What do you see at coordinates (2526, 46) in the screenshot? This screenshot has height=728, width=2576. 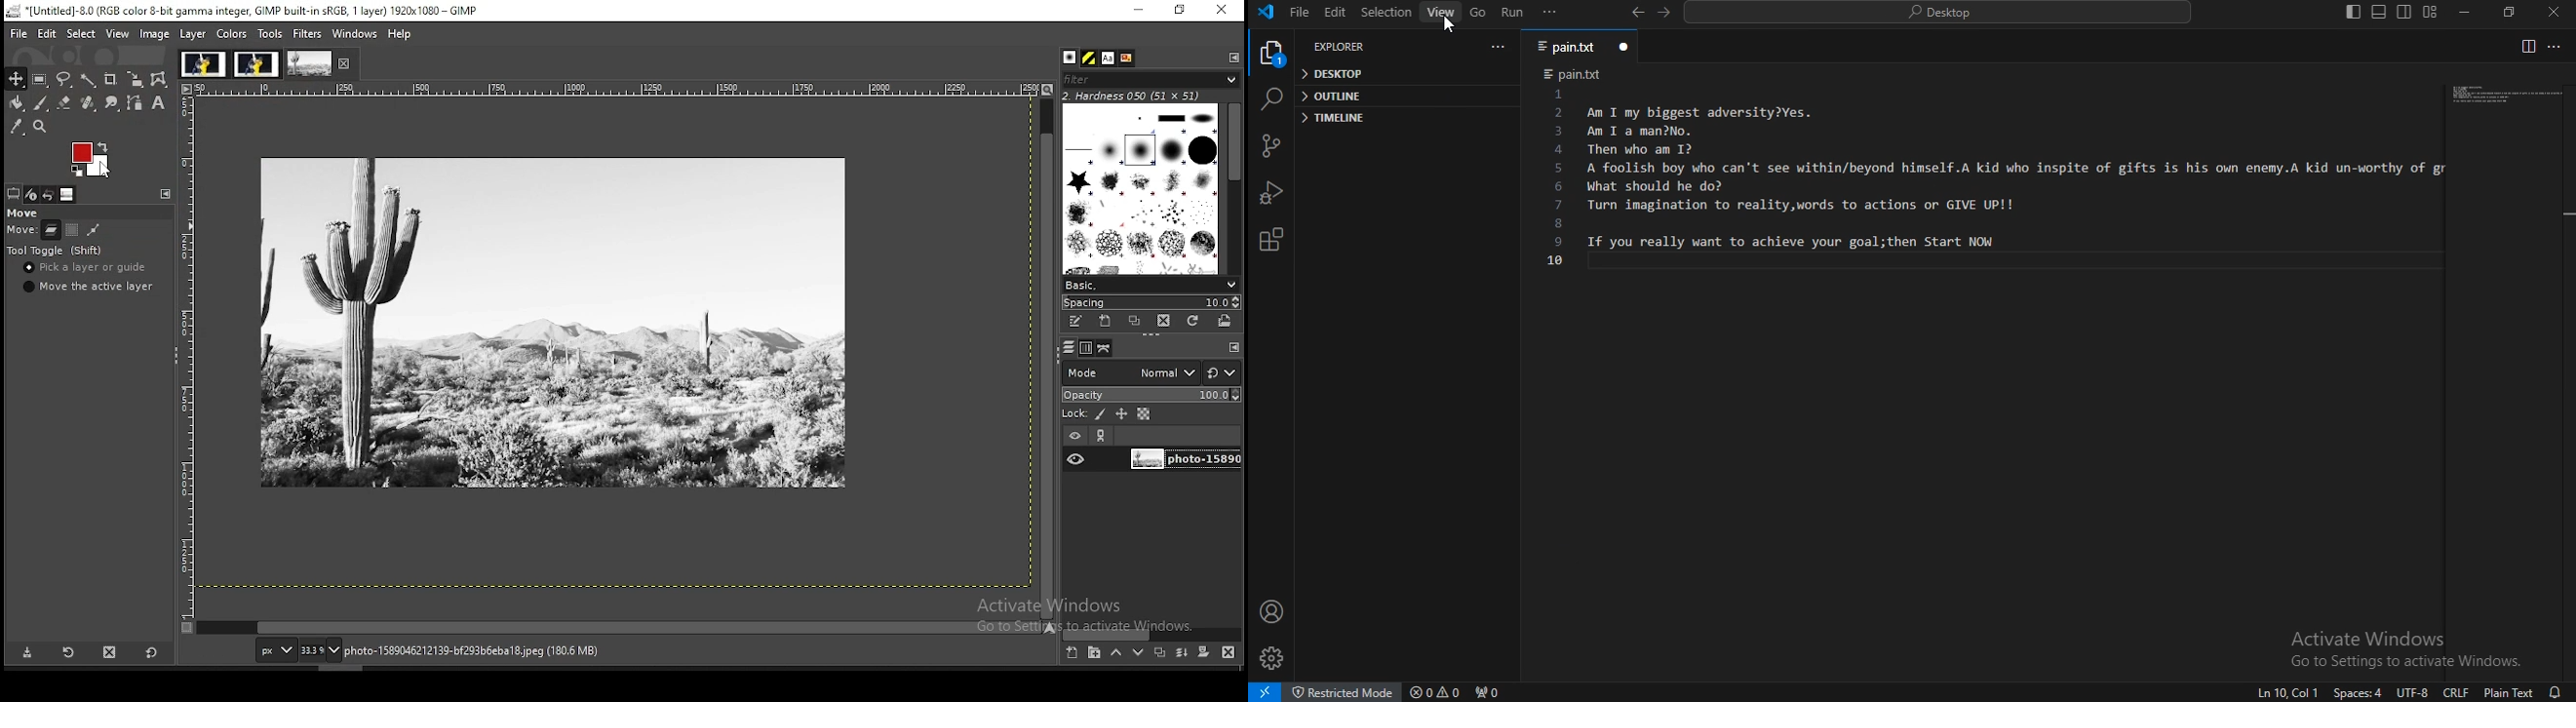 I see `split editor right` at bounding box center [2526, 46].